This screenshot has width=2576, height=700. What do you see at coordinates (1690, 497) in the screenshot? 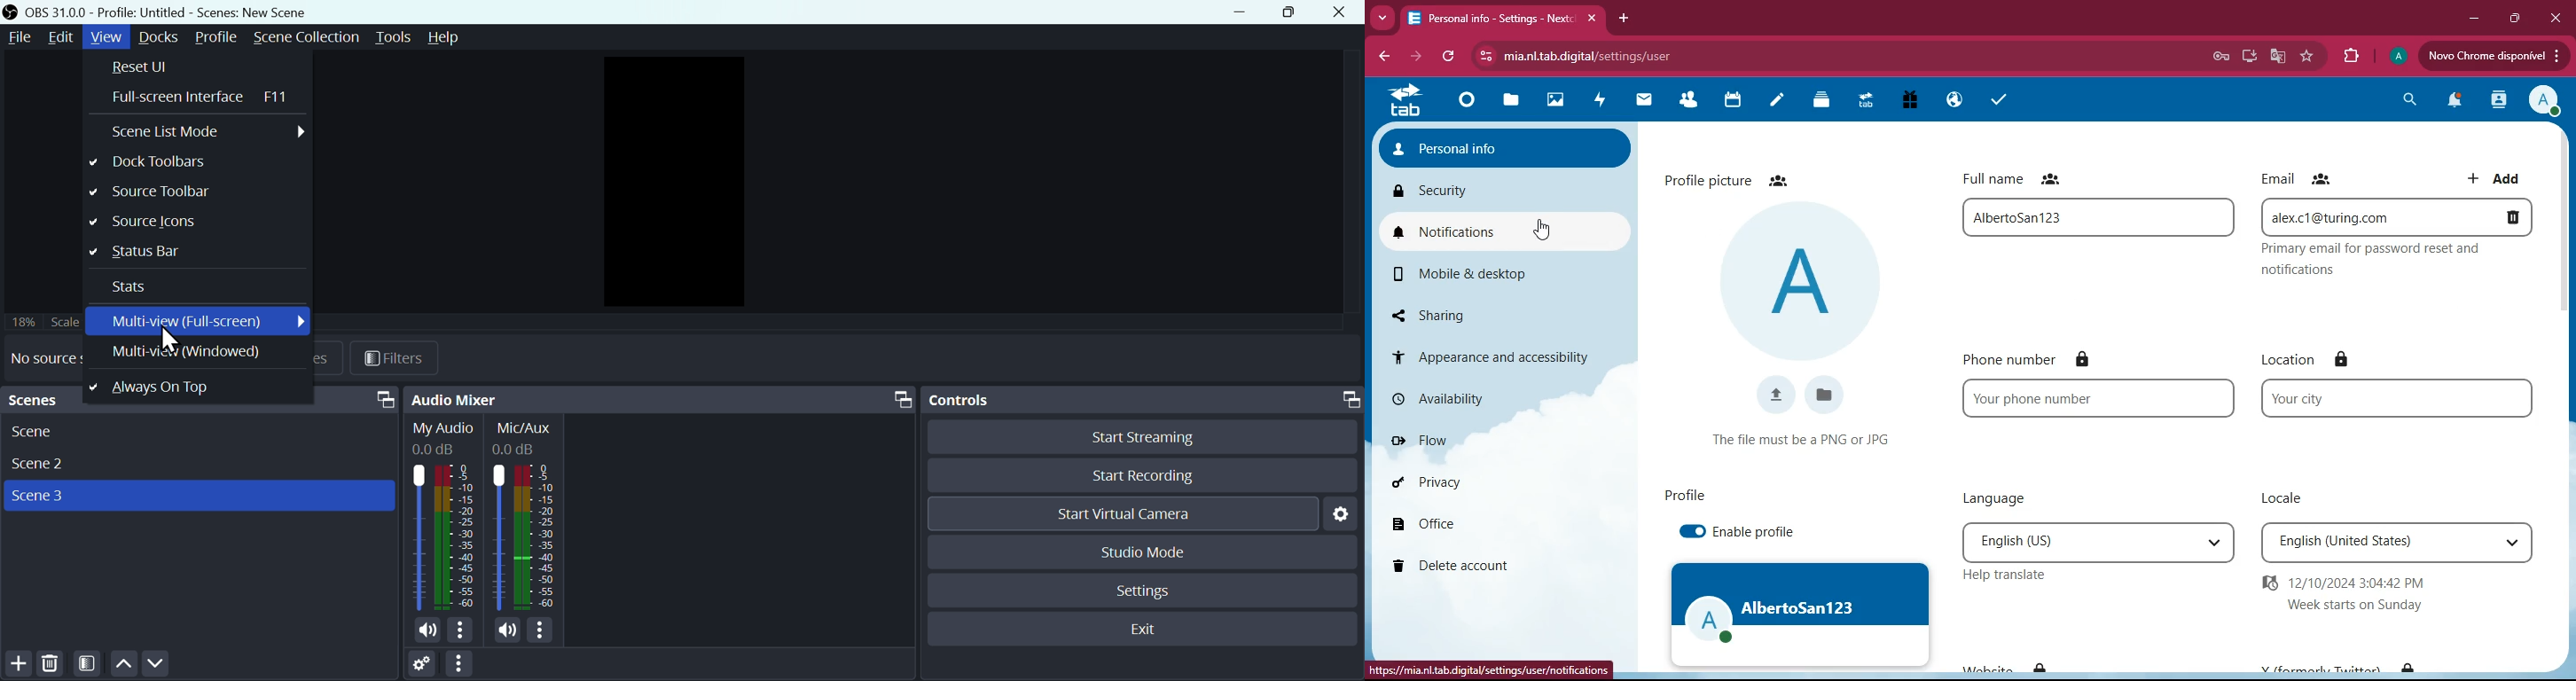
I see `profile` at bounding box center [1690, 497].